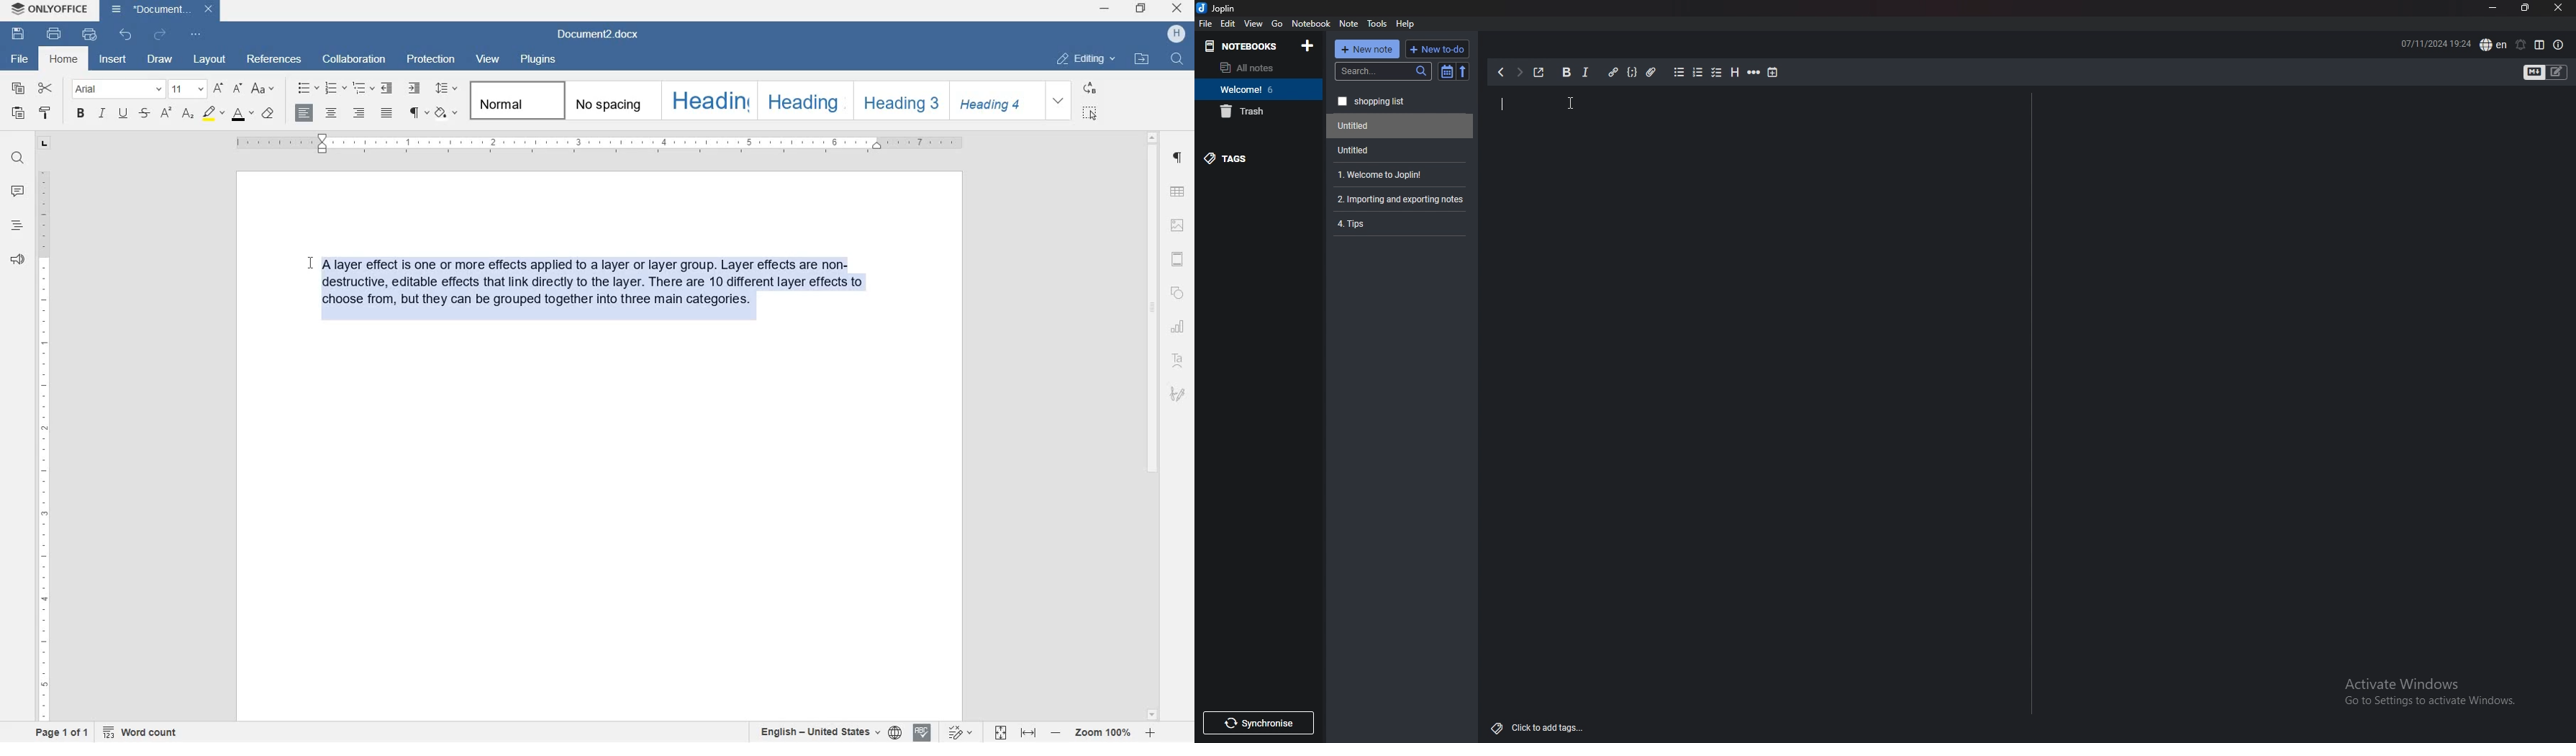 Image resolution: width=2576 pixels, height=756 pixels. Describe the element at coordinates (1143, 60) in the screenshot. I see `open file location` at that location.